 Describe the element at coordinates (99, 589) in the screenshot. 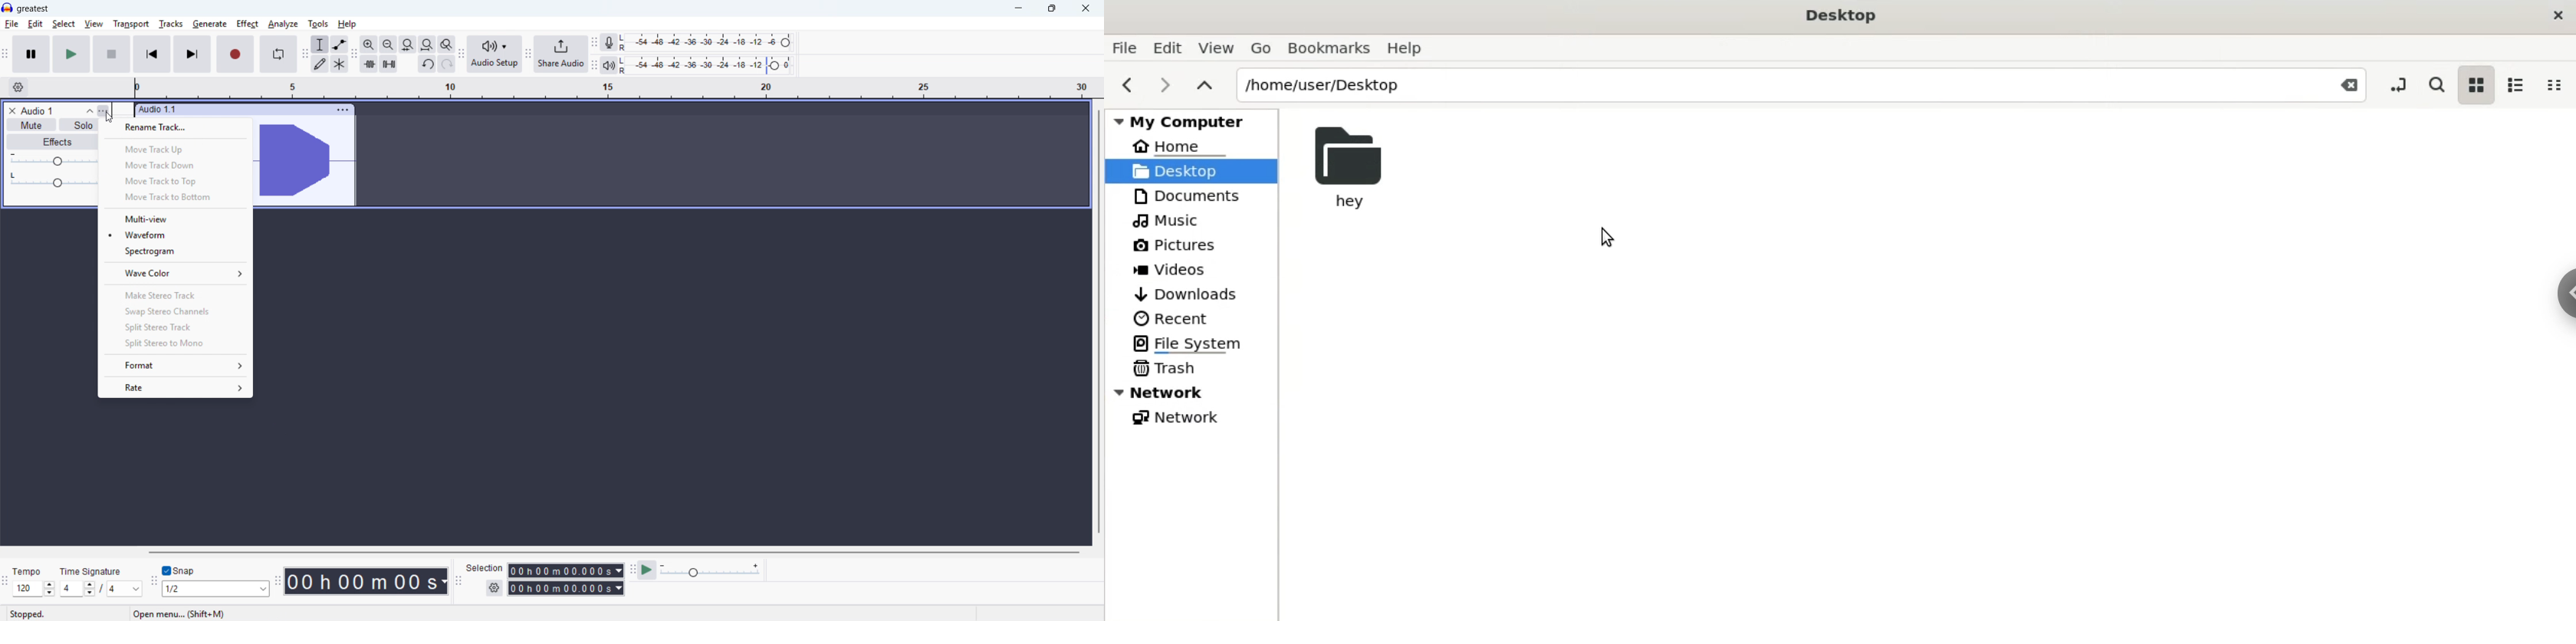

I see `Set time signature ` at that location.